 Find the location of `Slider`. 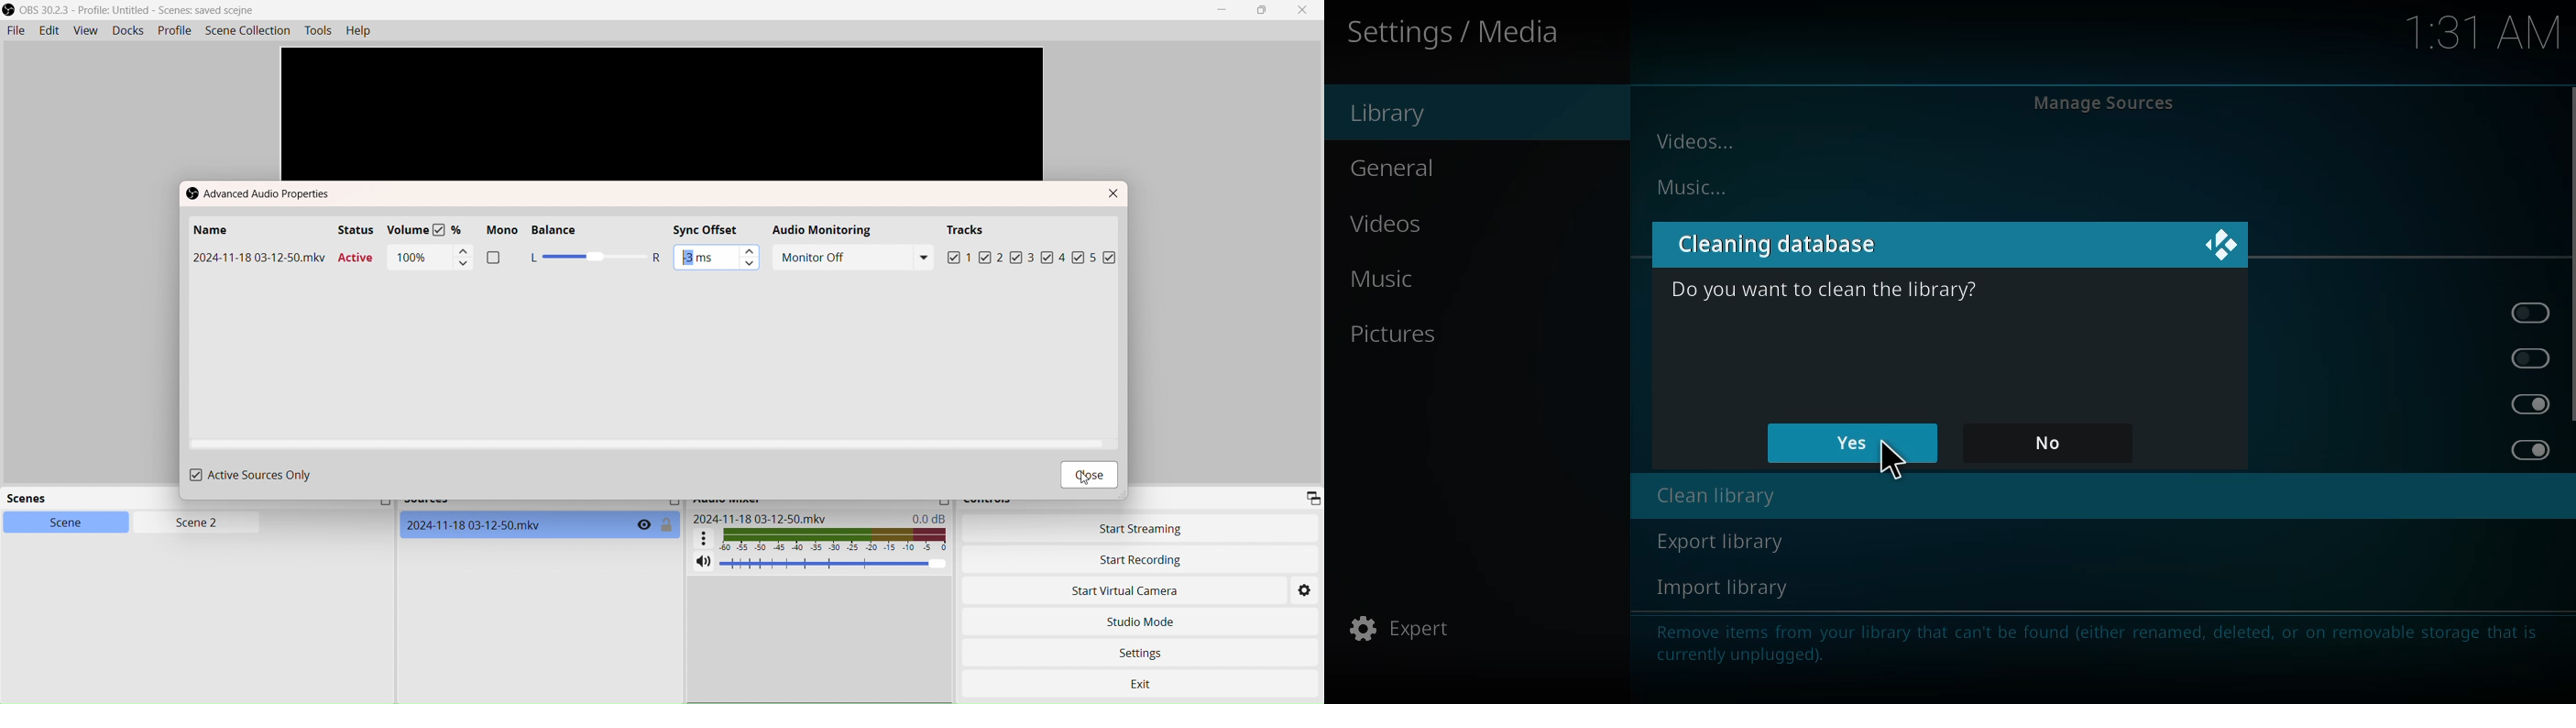

Slider is located at coordinates (595, 258).